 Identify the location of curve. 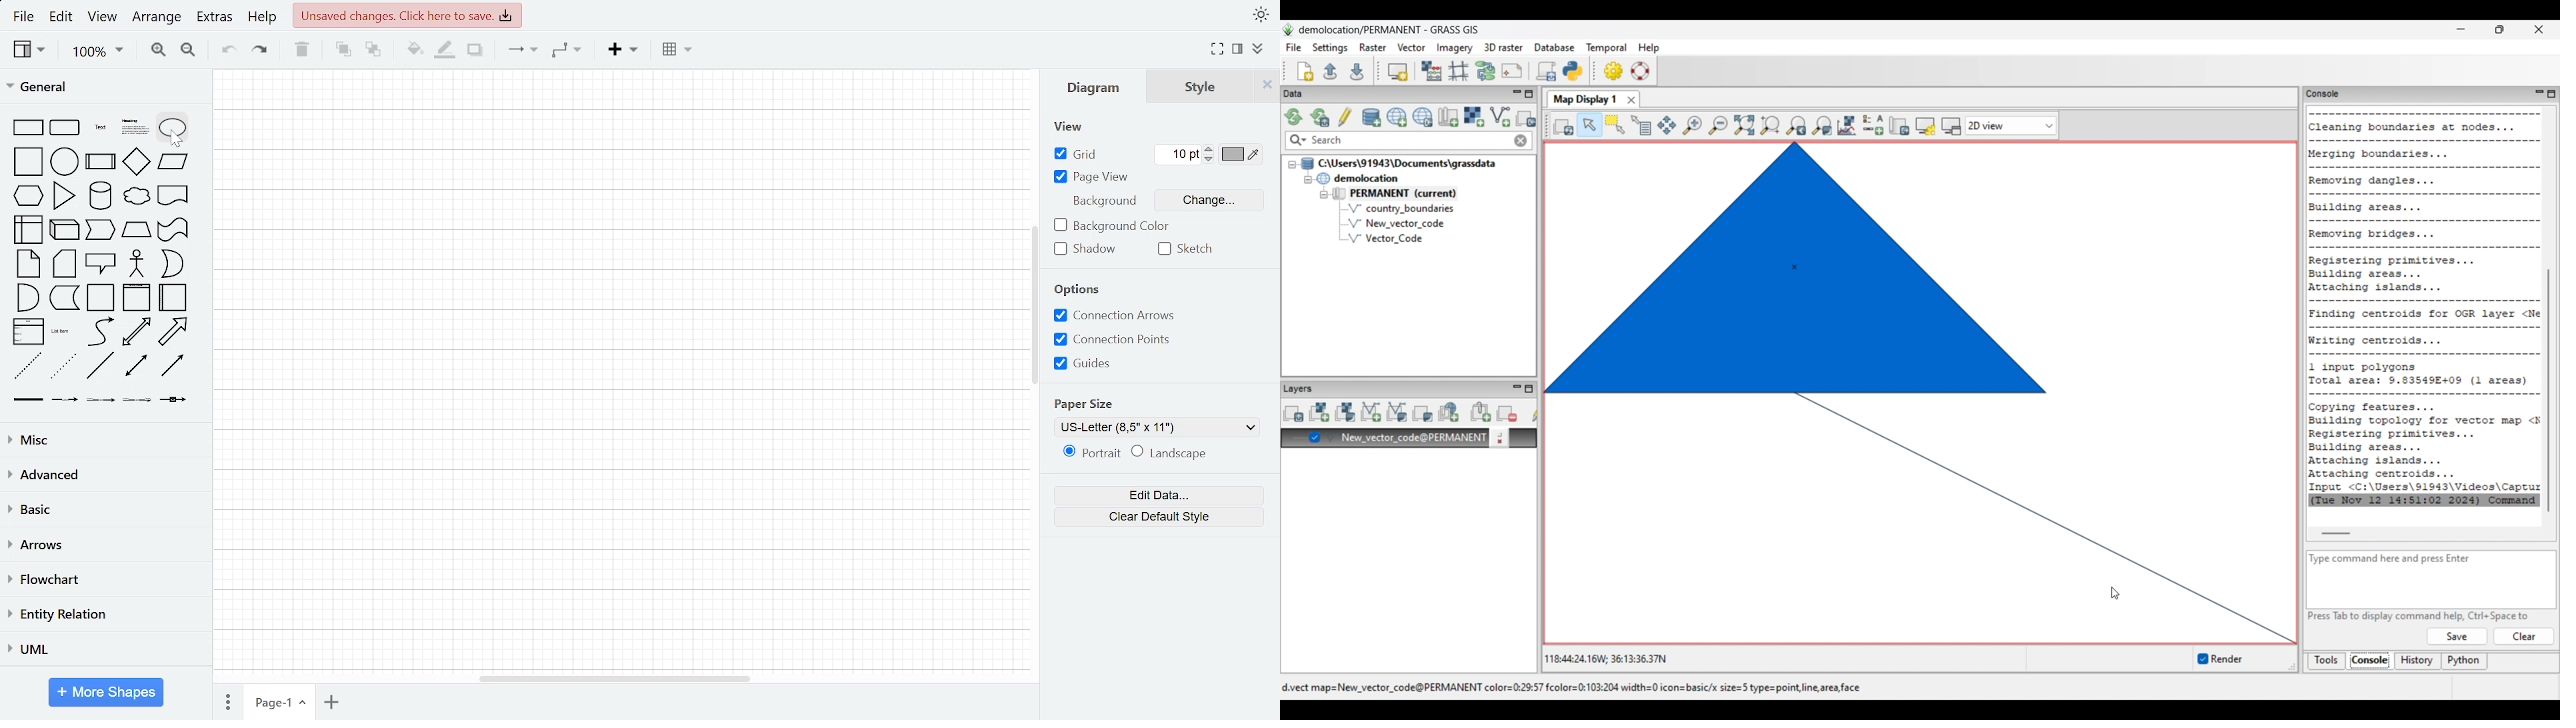
(100, 332).